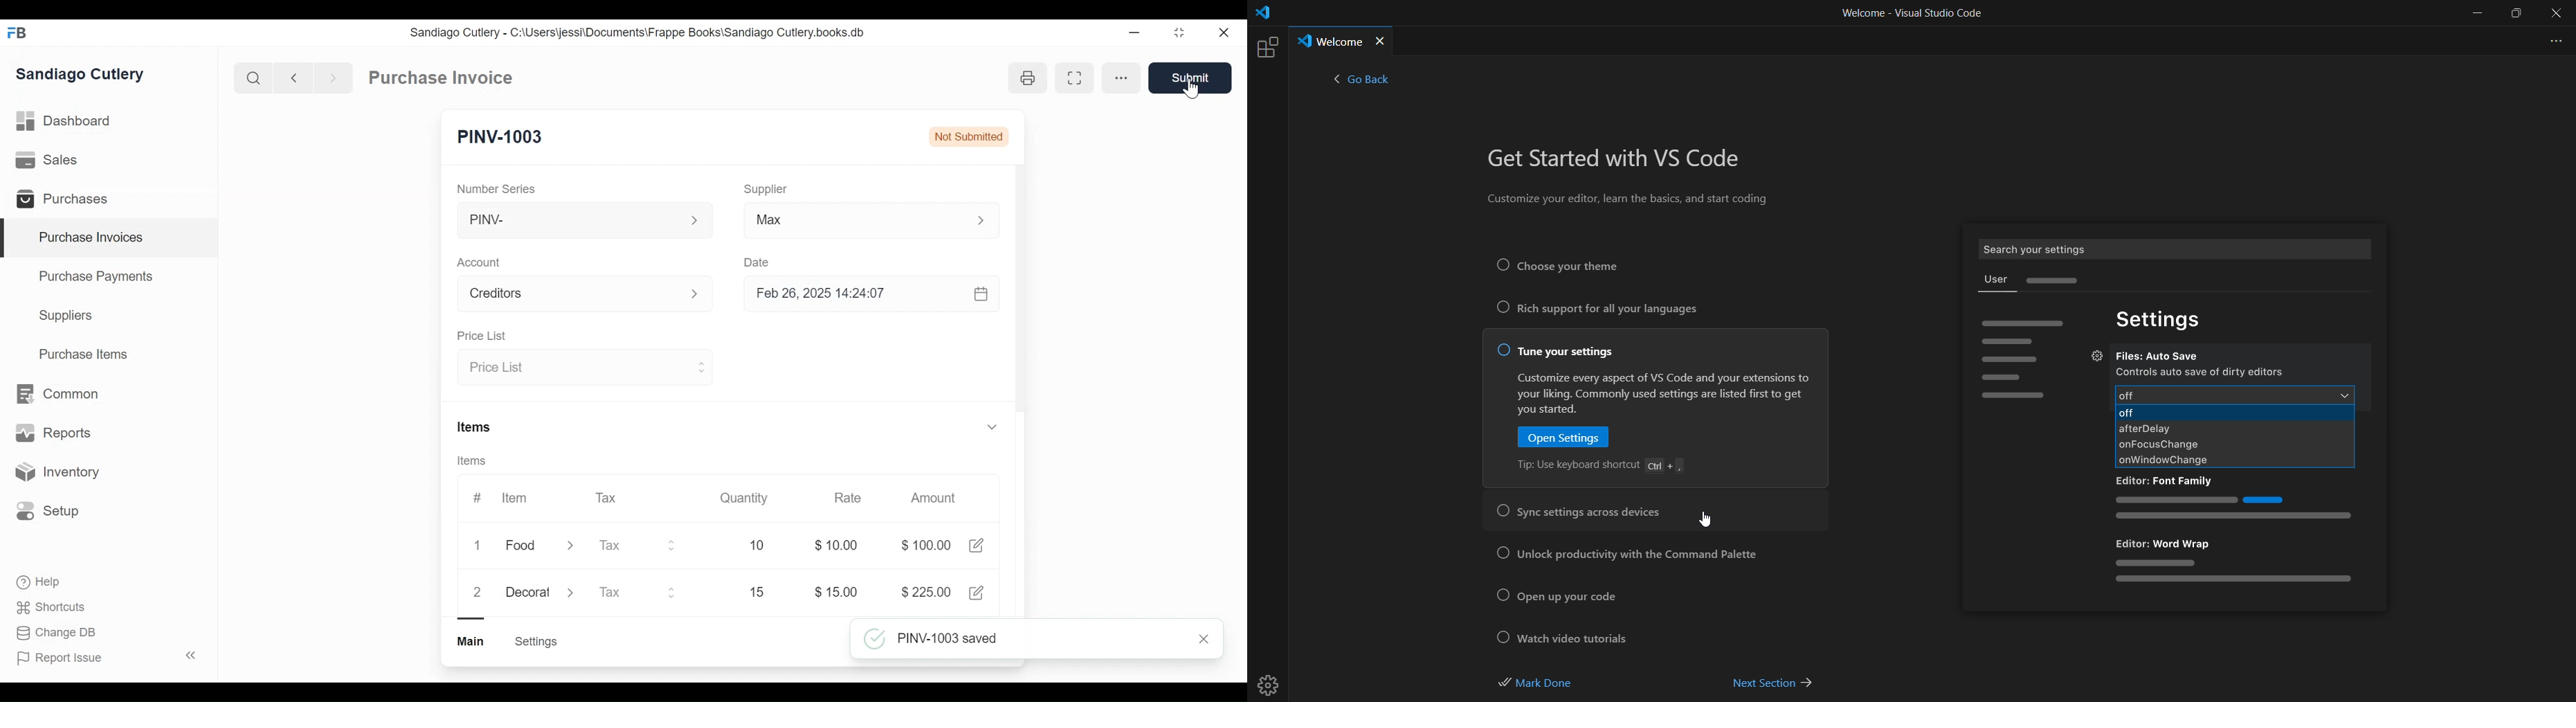 This screenshot has height=728, width=2576. I want to click on Max, so click(846, 222).